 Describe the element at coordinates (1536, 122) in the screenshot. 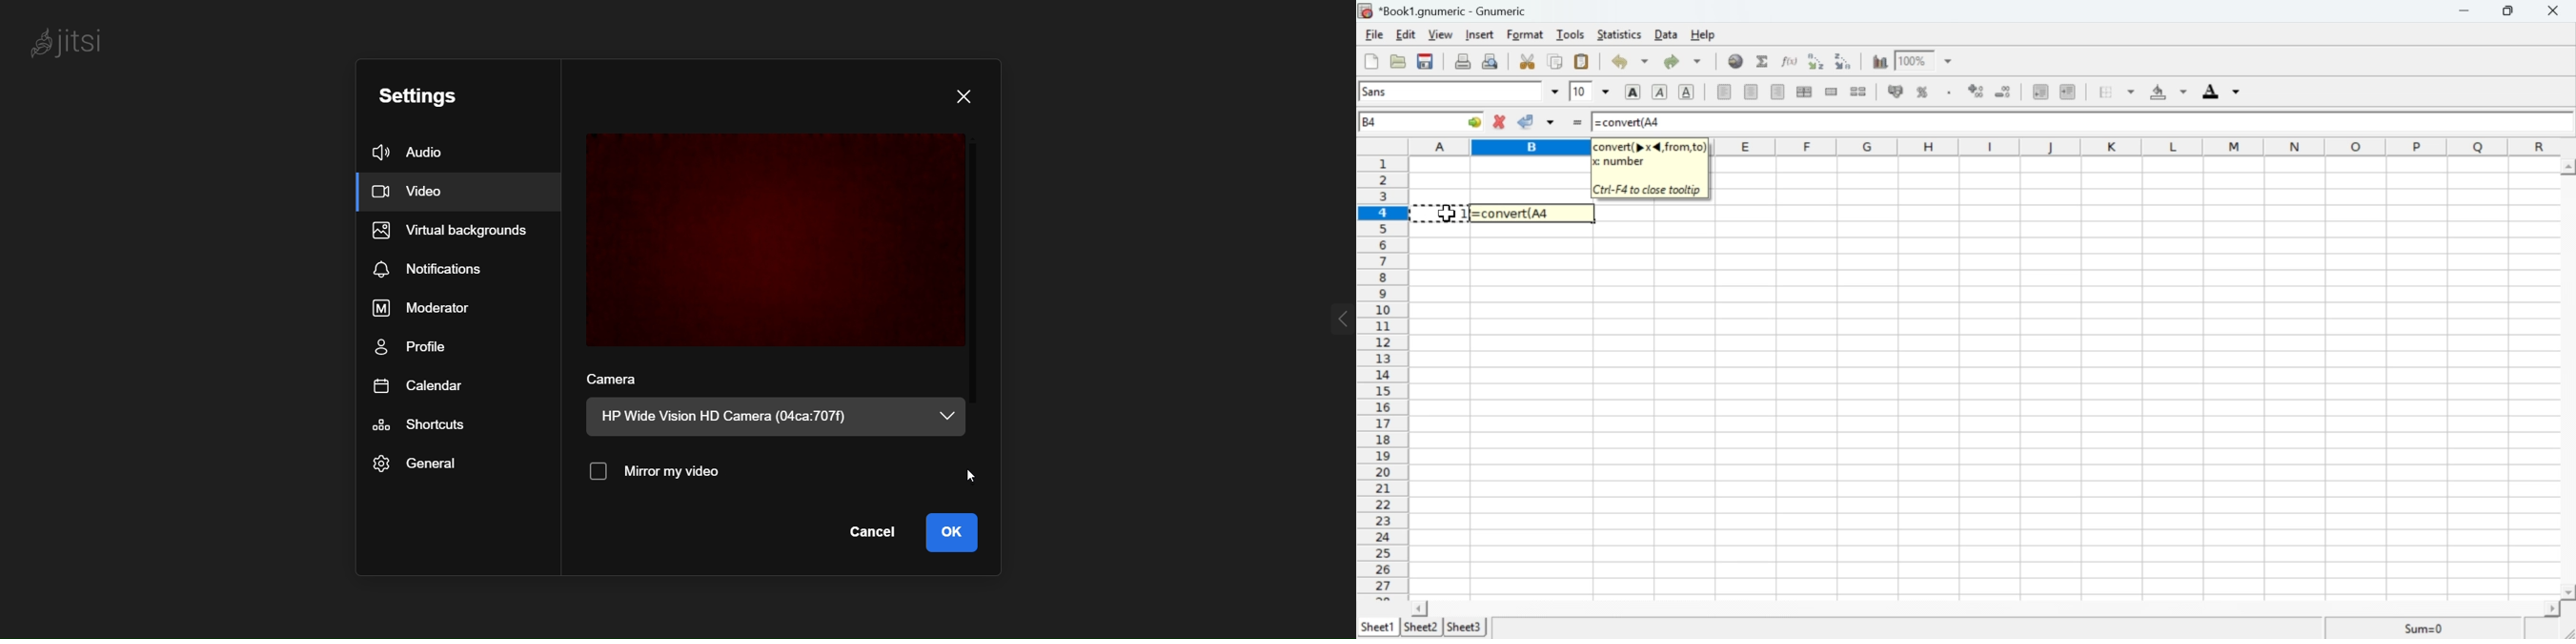

I see `Accept change` at that location.